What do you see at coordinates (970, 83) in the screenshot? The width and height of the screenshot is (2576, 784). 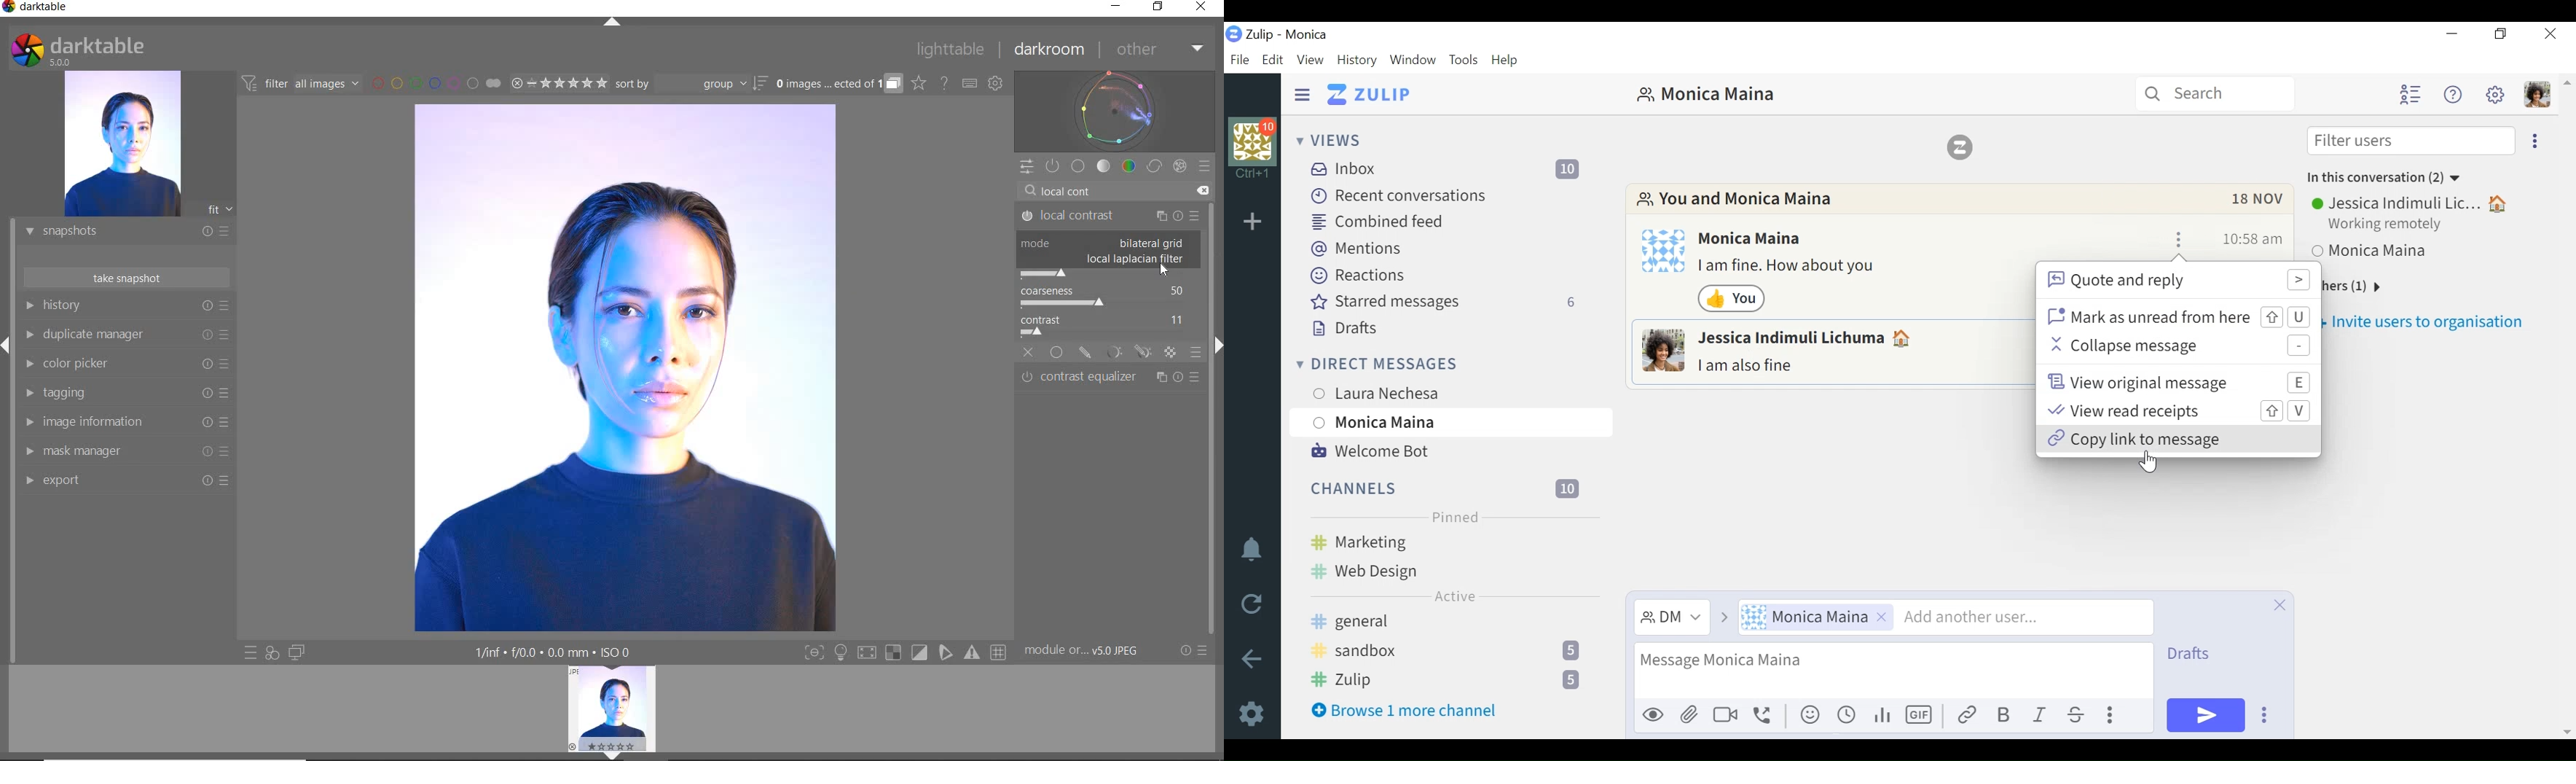 I see `SET KEYBOARD SHORTCUTS` at bounding box center [970, 83].